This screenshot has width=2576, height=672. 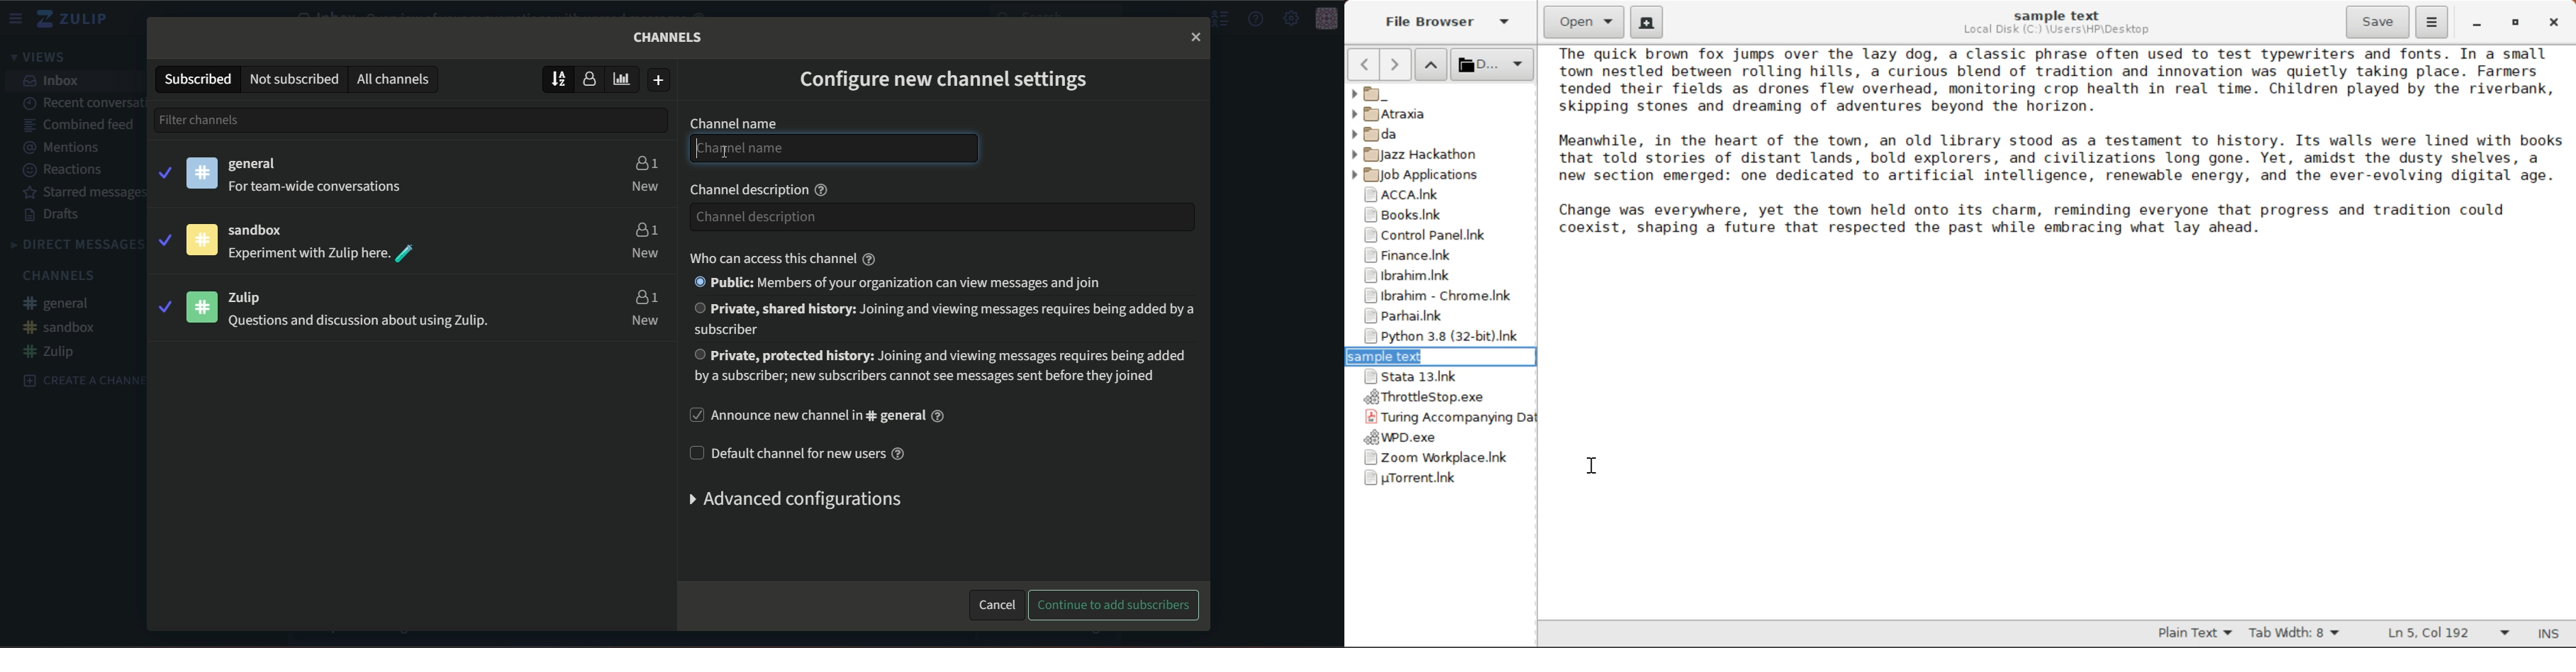 I want to click on main menu, so click(x=1290, y=18).